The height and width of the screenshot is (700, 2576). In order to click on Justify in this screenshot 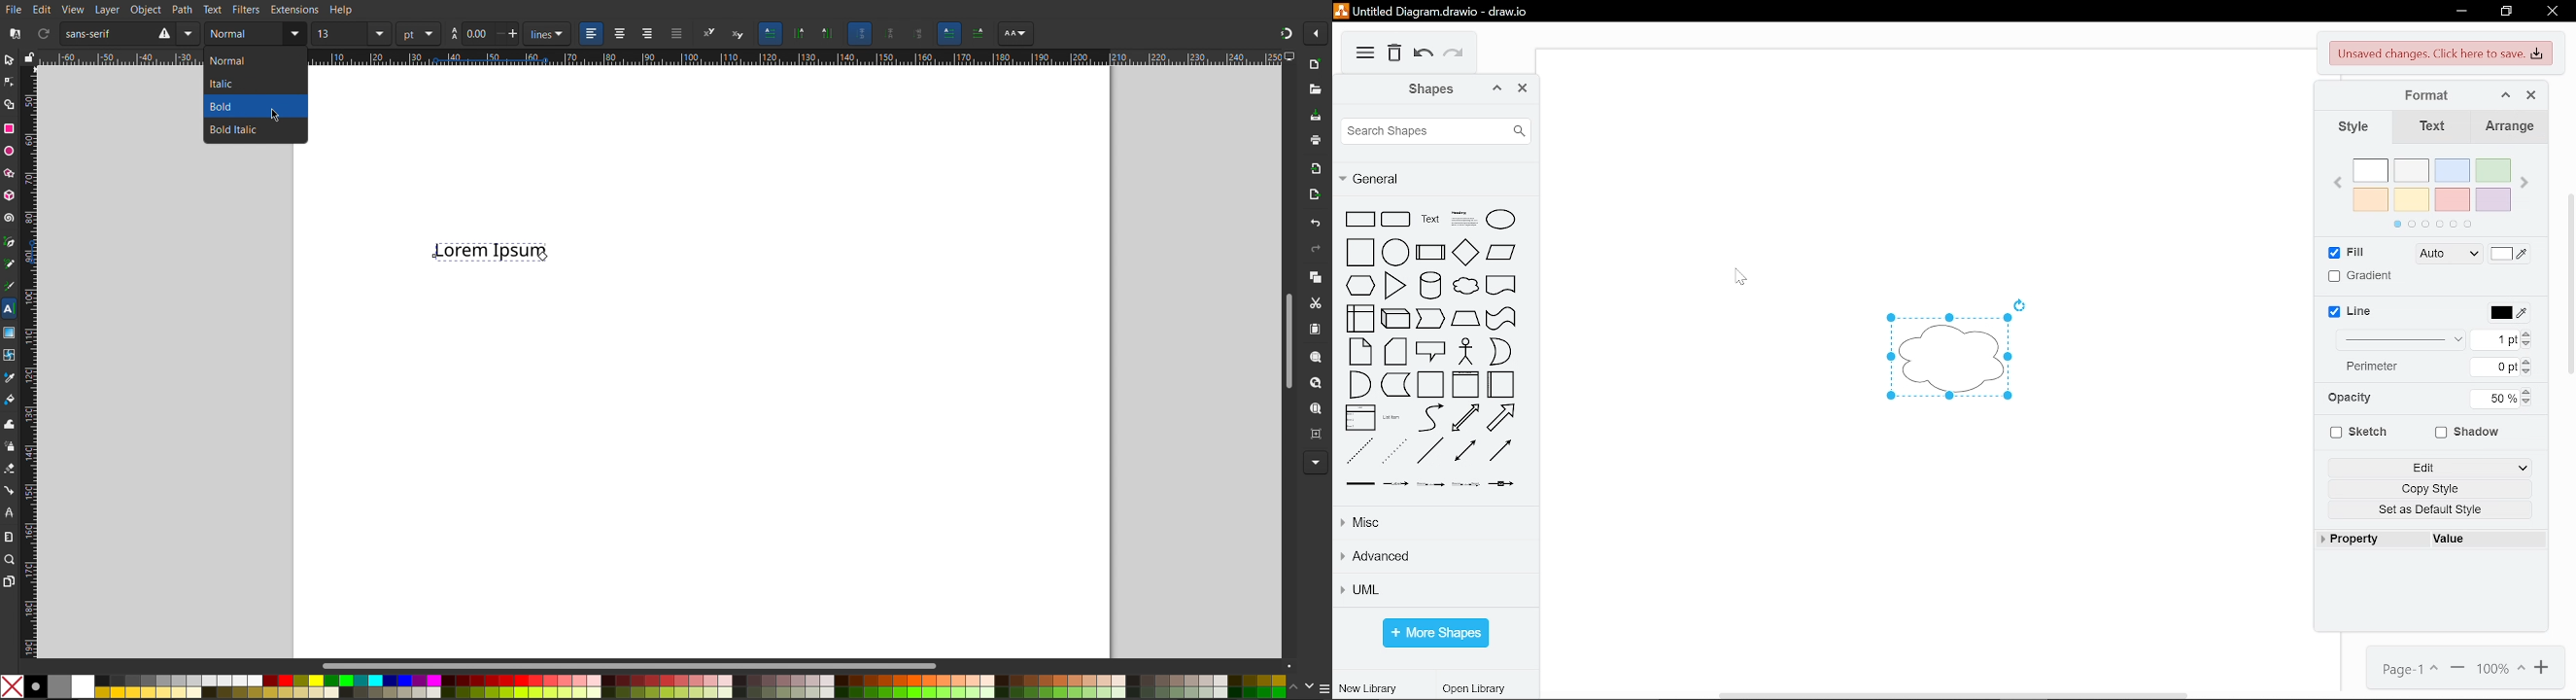, I will do `click(677, 34)`.